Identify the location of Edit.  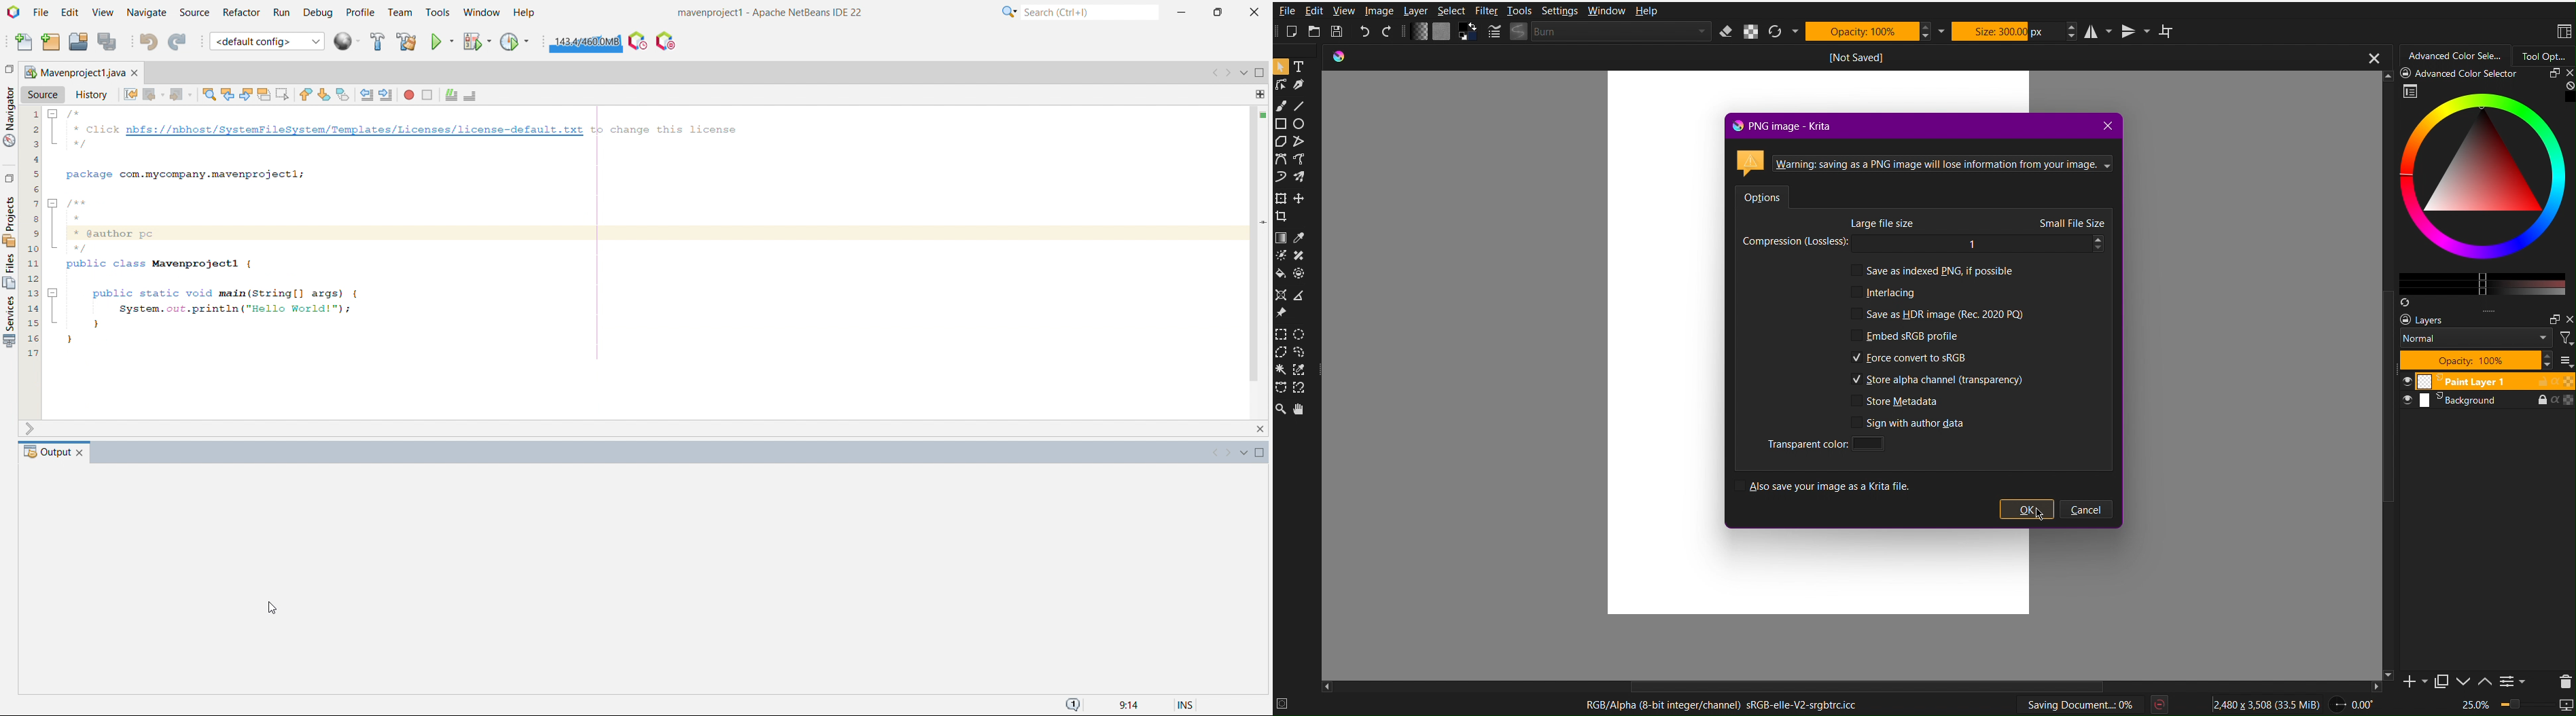
(1316, 13).